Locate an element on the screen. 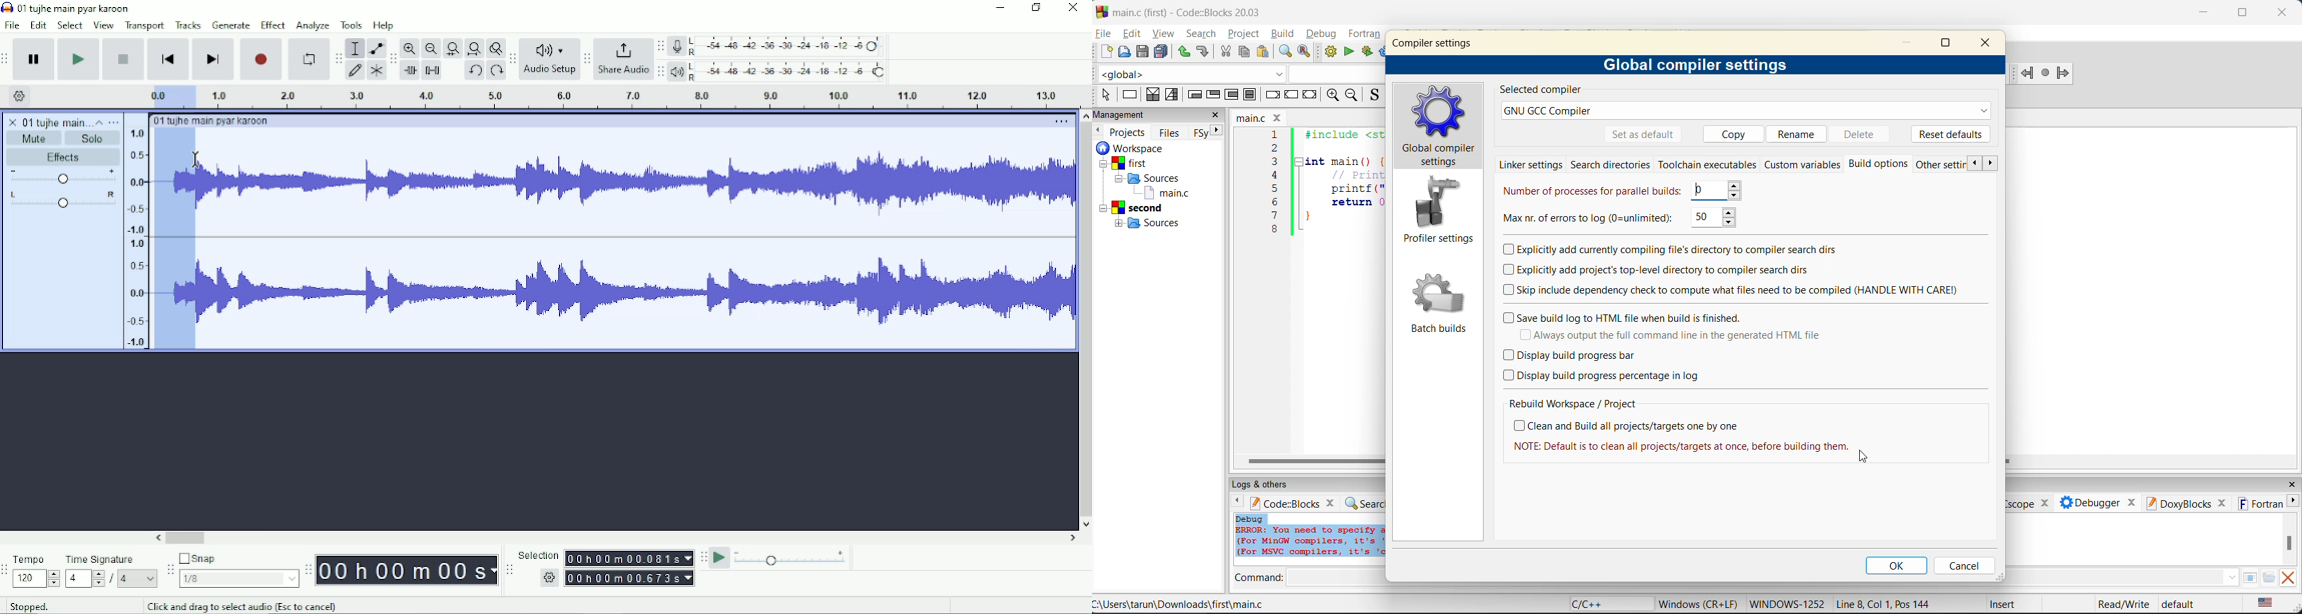 This screenshot has width=2324, height=616. Cursor is located at coordinates (1867, 458).